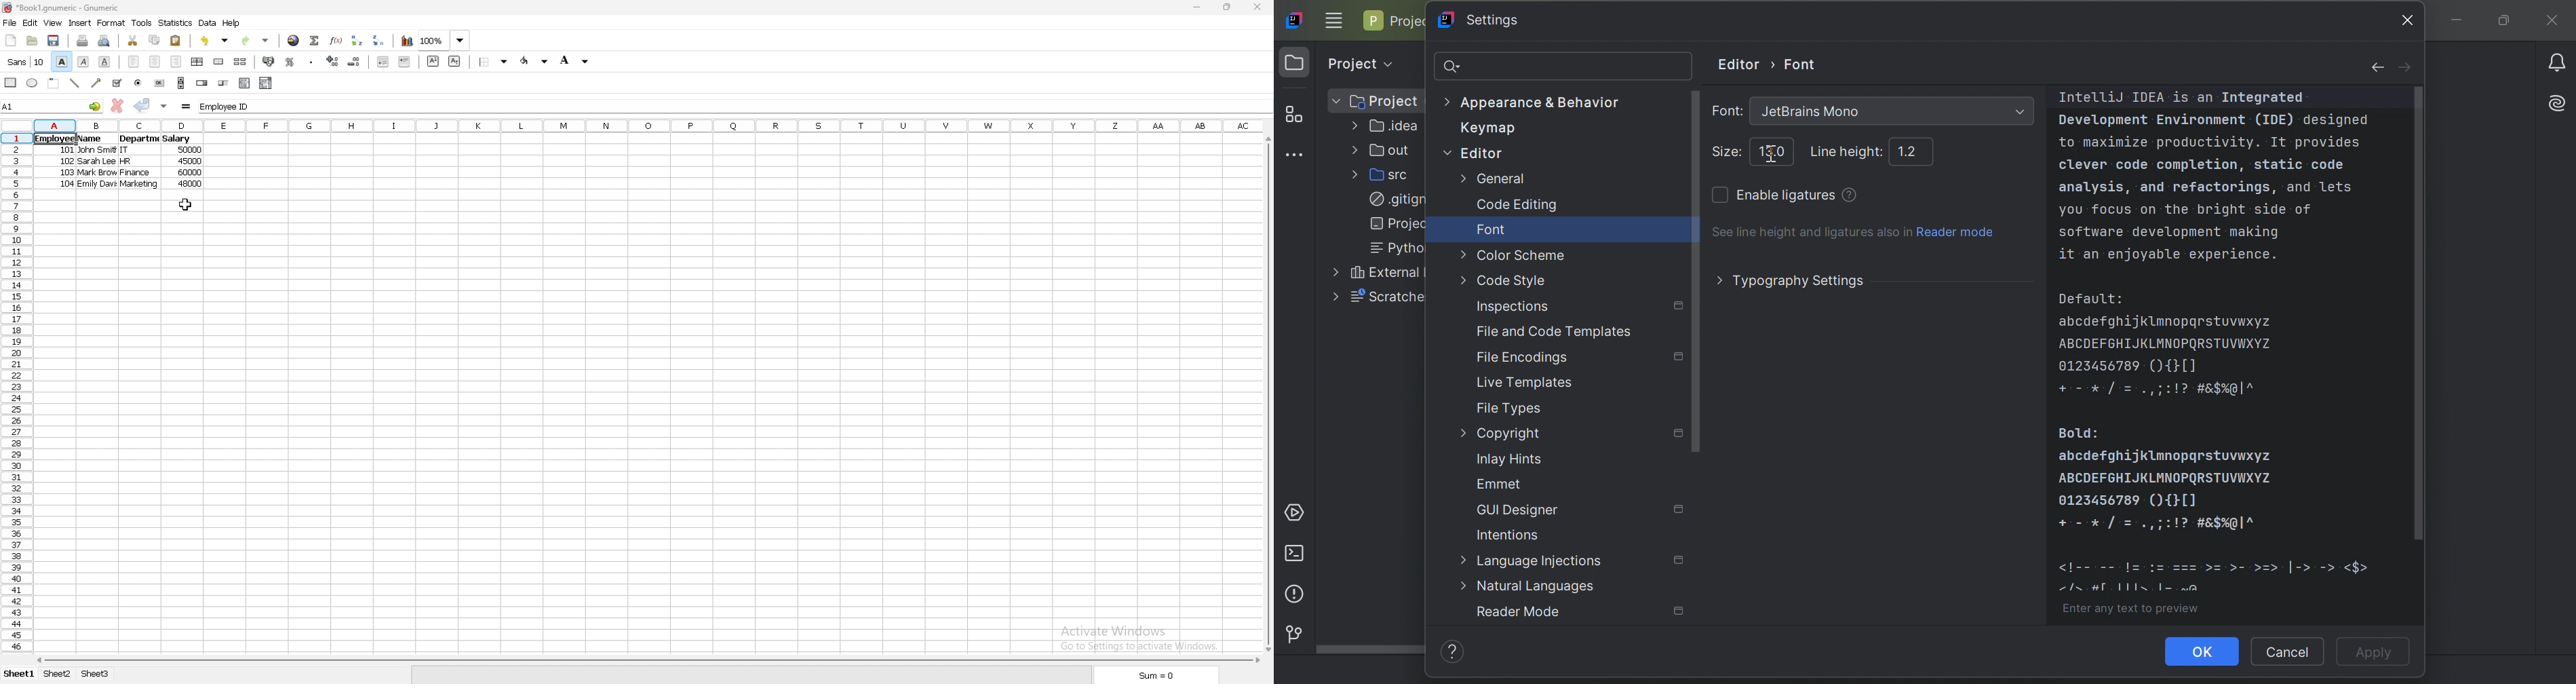 The width and height of the screenshot is (2576, 700). I want to click on + - * / = . , ; : ! ? # & $ % @ | ^, so click(2157, 391).